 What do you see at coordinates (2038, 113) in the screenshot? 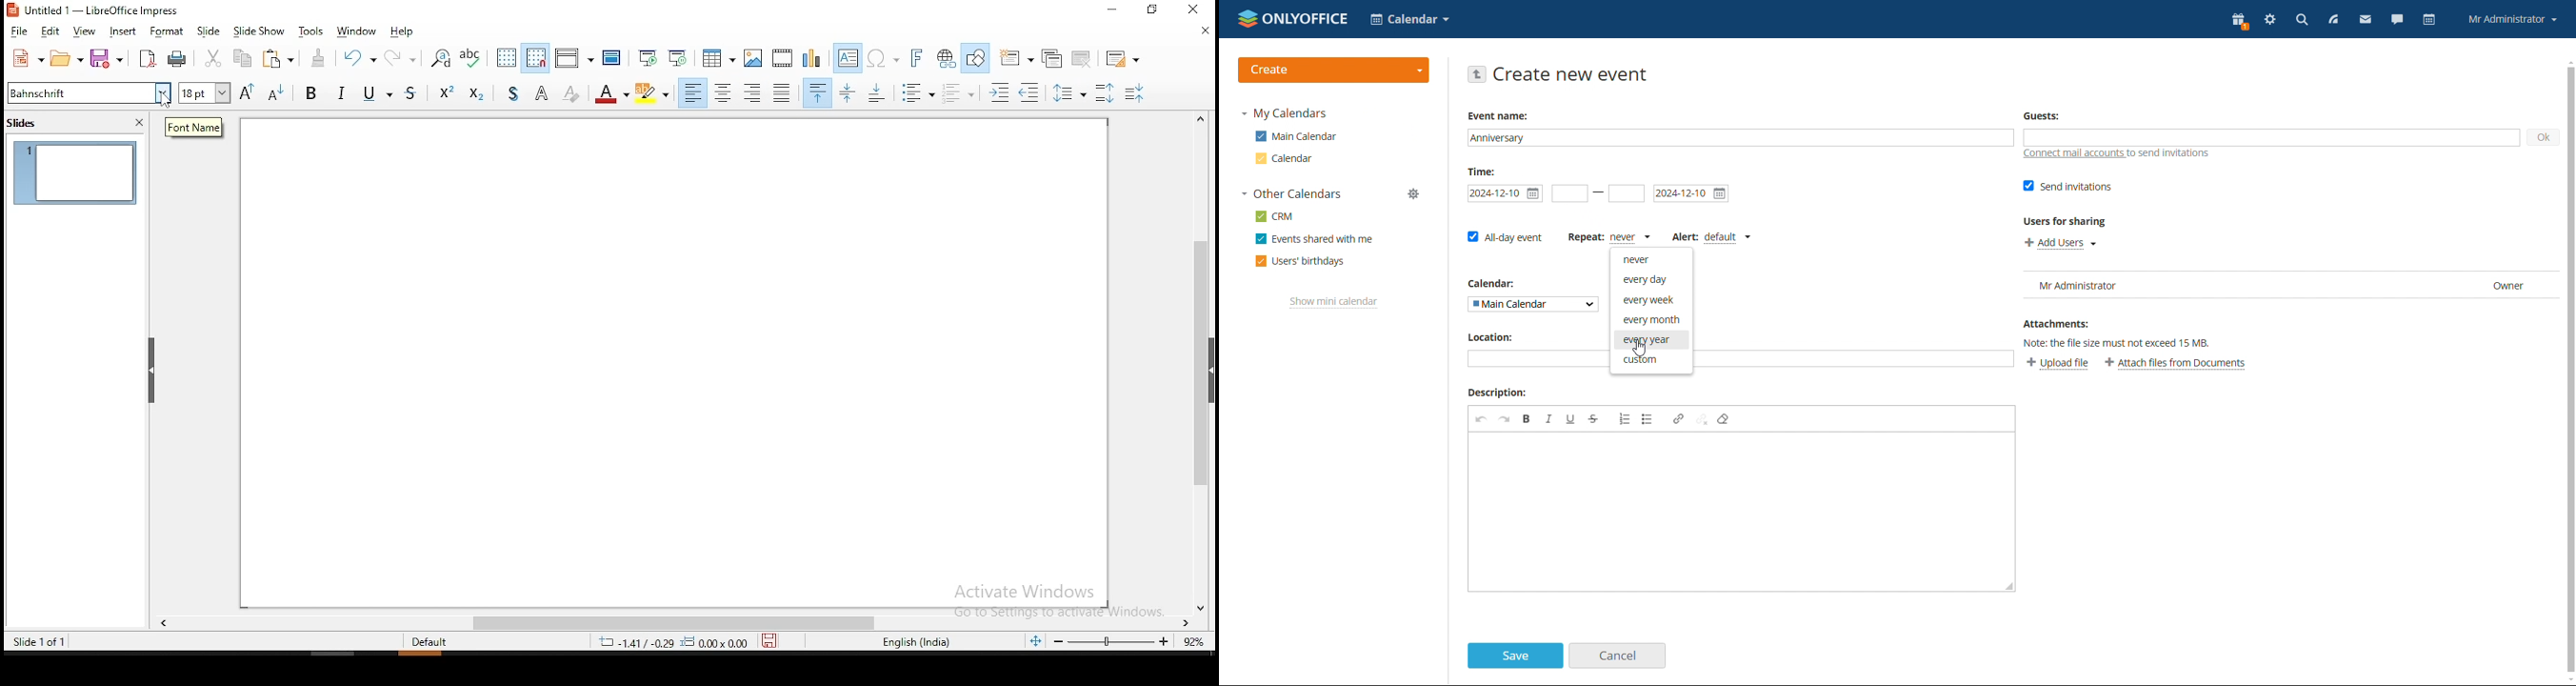
I see `Guests:` at bounding box center [2038, 113].